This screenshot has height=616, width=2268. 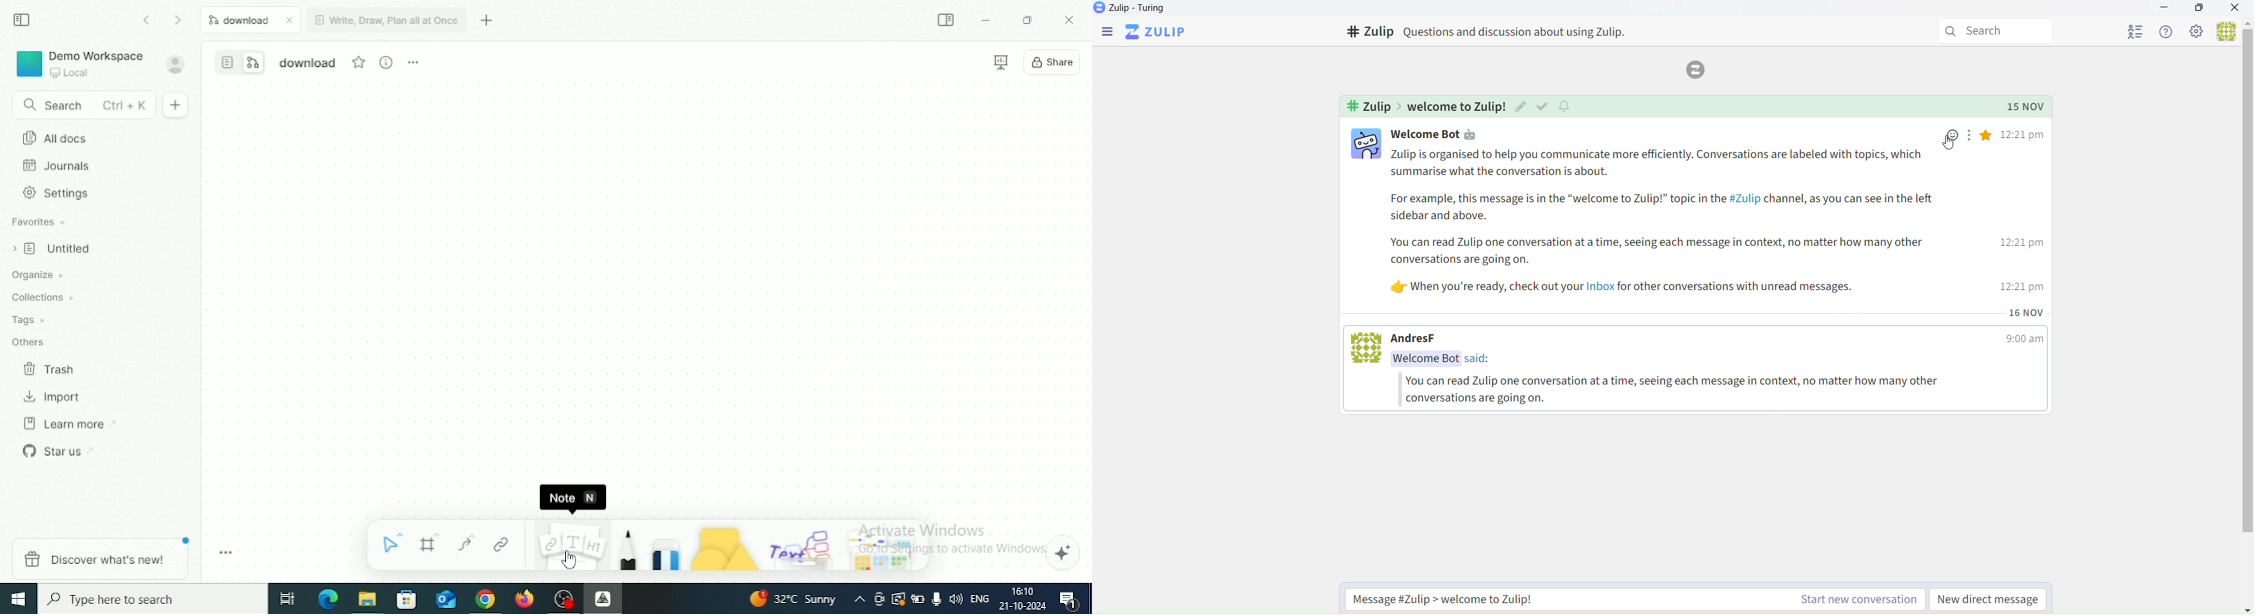 What do you see at coordinates (1423, 106) in the screenshot?
I see `4 Zulip > welcome to Zulip!` at bounding box center [1423, 106].